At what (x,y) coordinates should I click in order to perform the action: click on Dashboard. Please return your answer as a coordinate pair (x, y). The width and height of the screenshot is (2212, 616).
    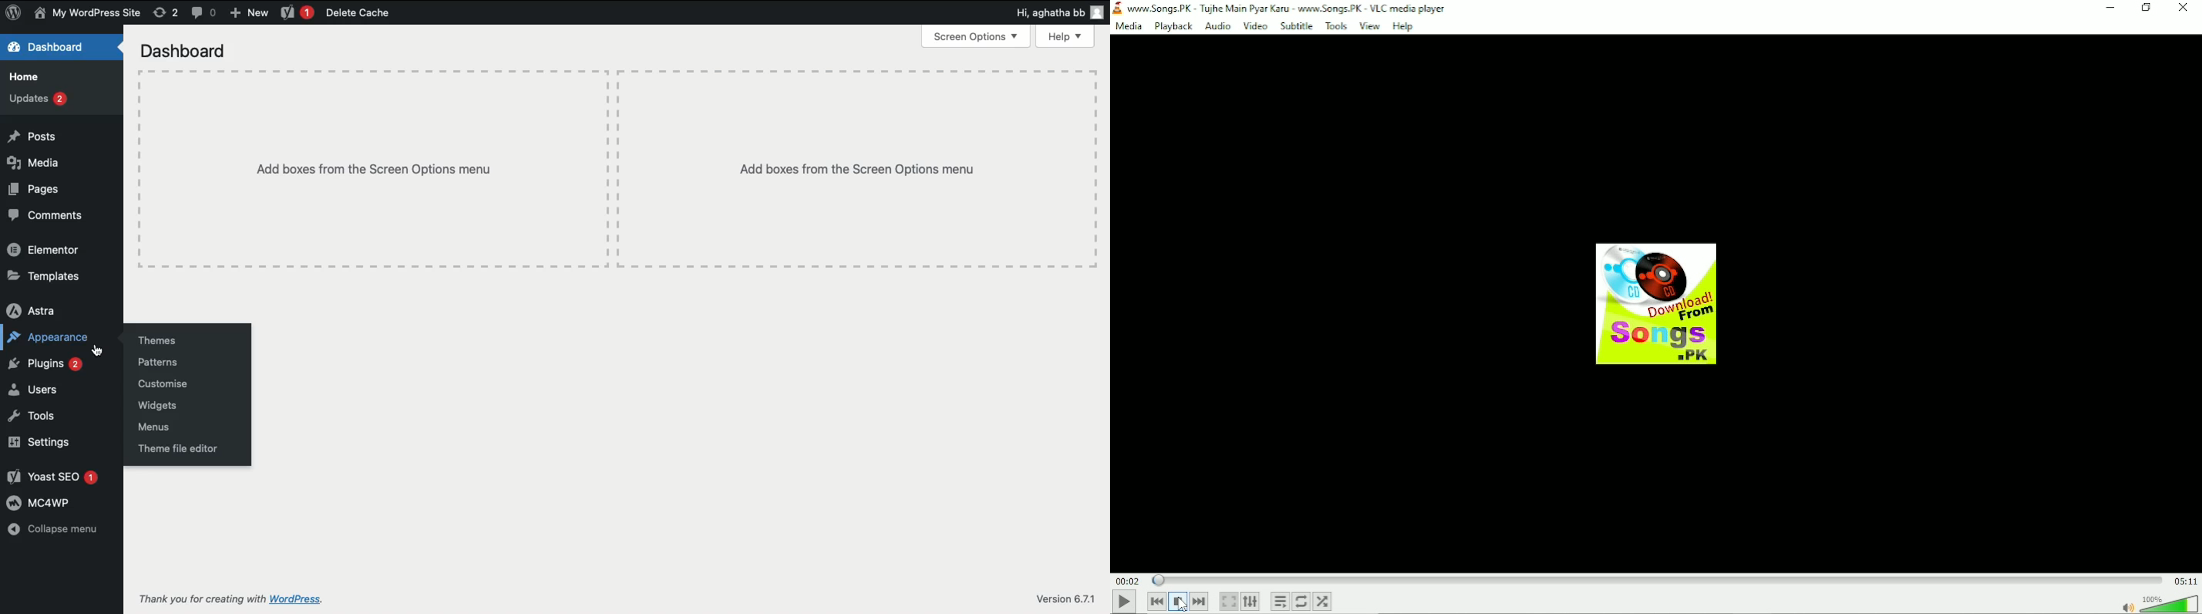
    Looking at the image, I should click on (53, 47).